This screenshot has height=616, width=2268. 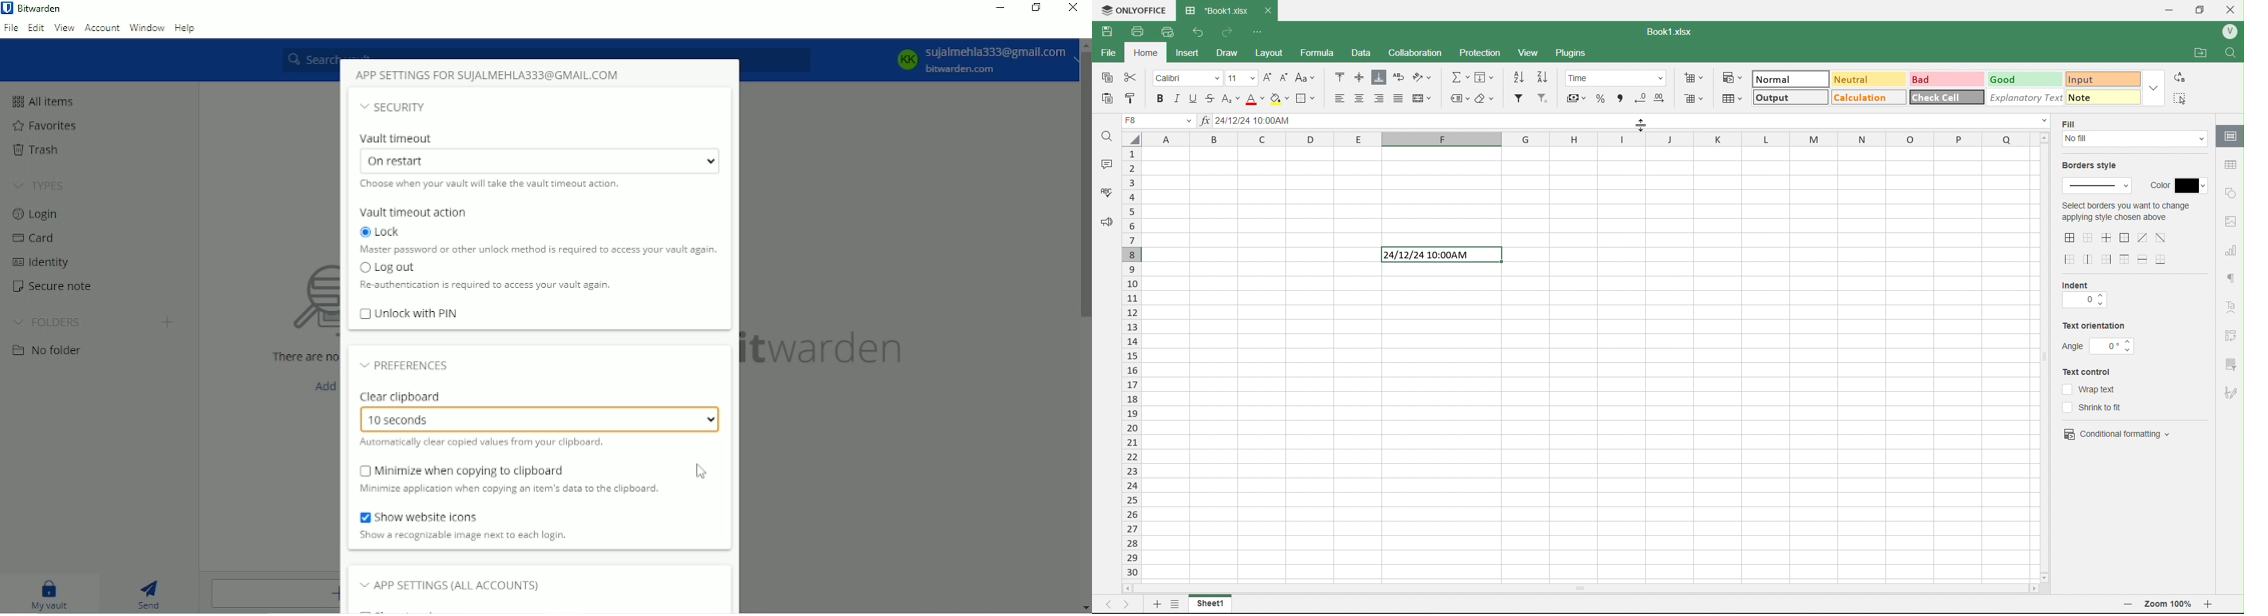 I want to click on condition formatting, so click(x=2118, y=433).